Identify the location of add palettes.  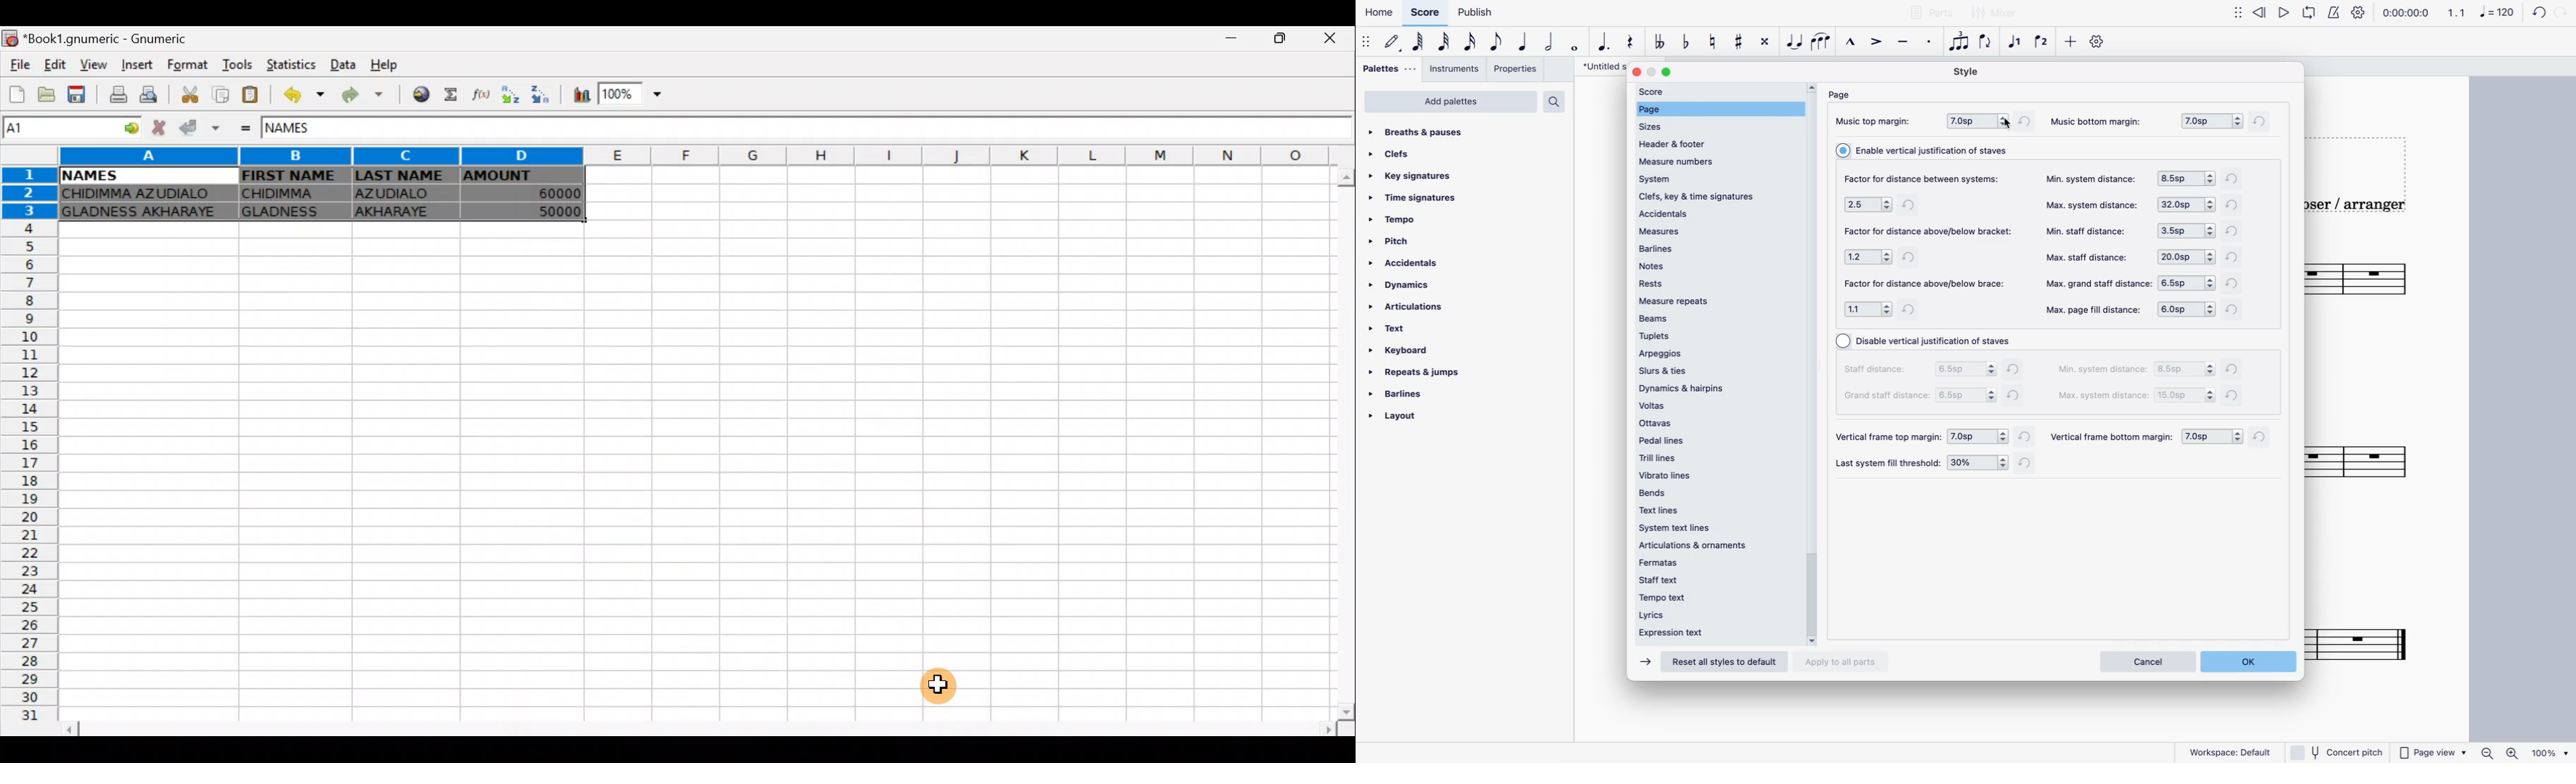
(1450, 102).